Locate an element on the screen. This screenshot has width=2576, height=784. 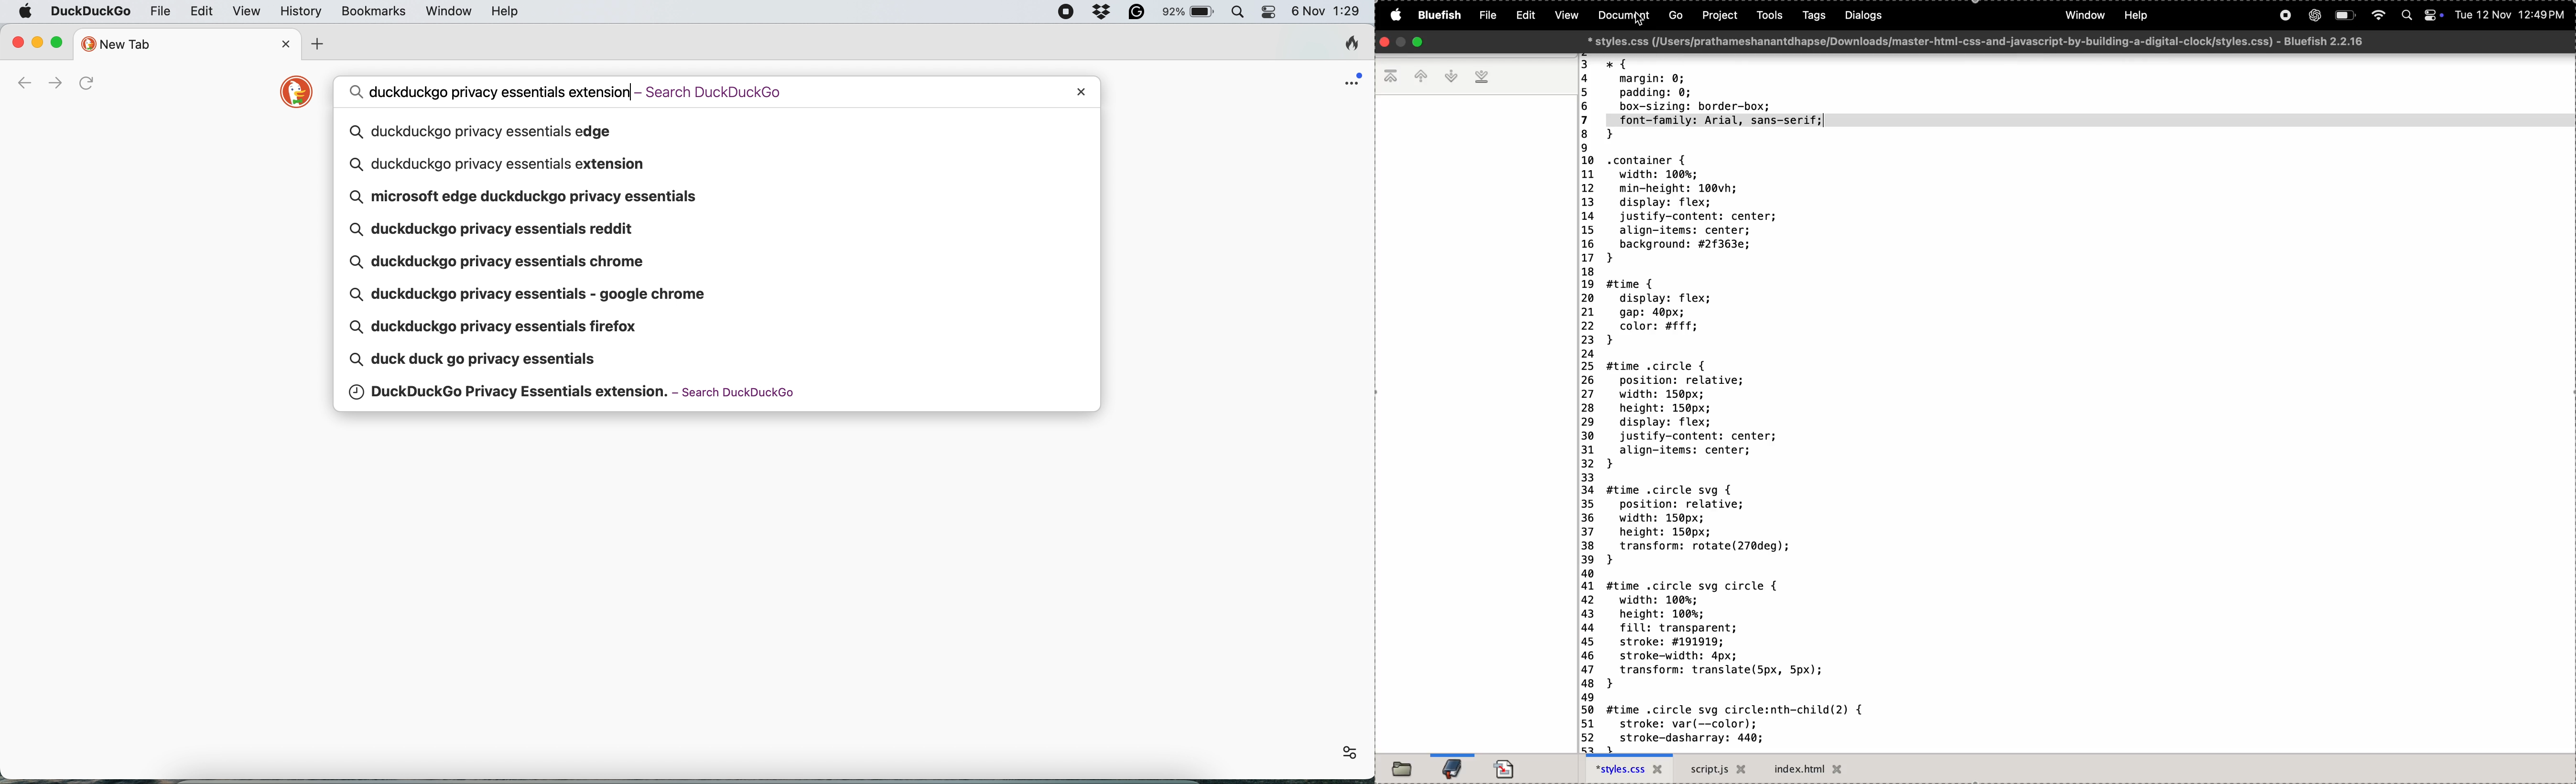
cursor is located at coordinates (1644, 23).